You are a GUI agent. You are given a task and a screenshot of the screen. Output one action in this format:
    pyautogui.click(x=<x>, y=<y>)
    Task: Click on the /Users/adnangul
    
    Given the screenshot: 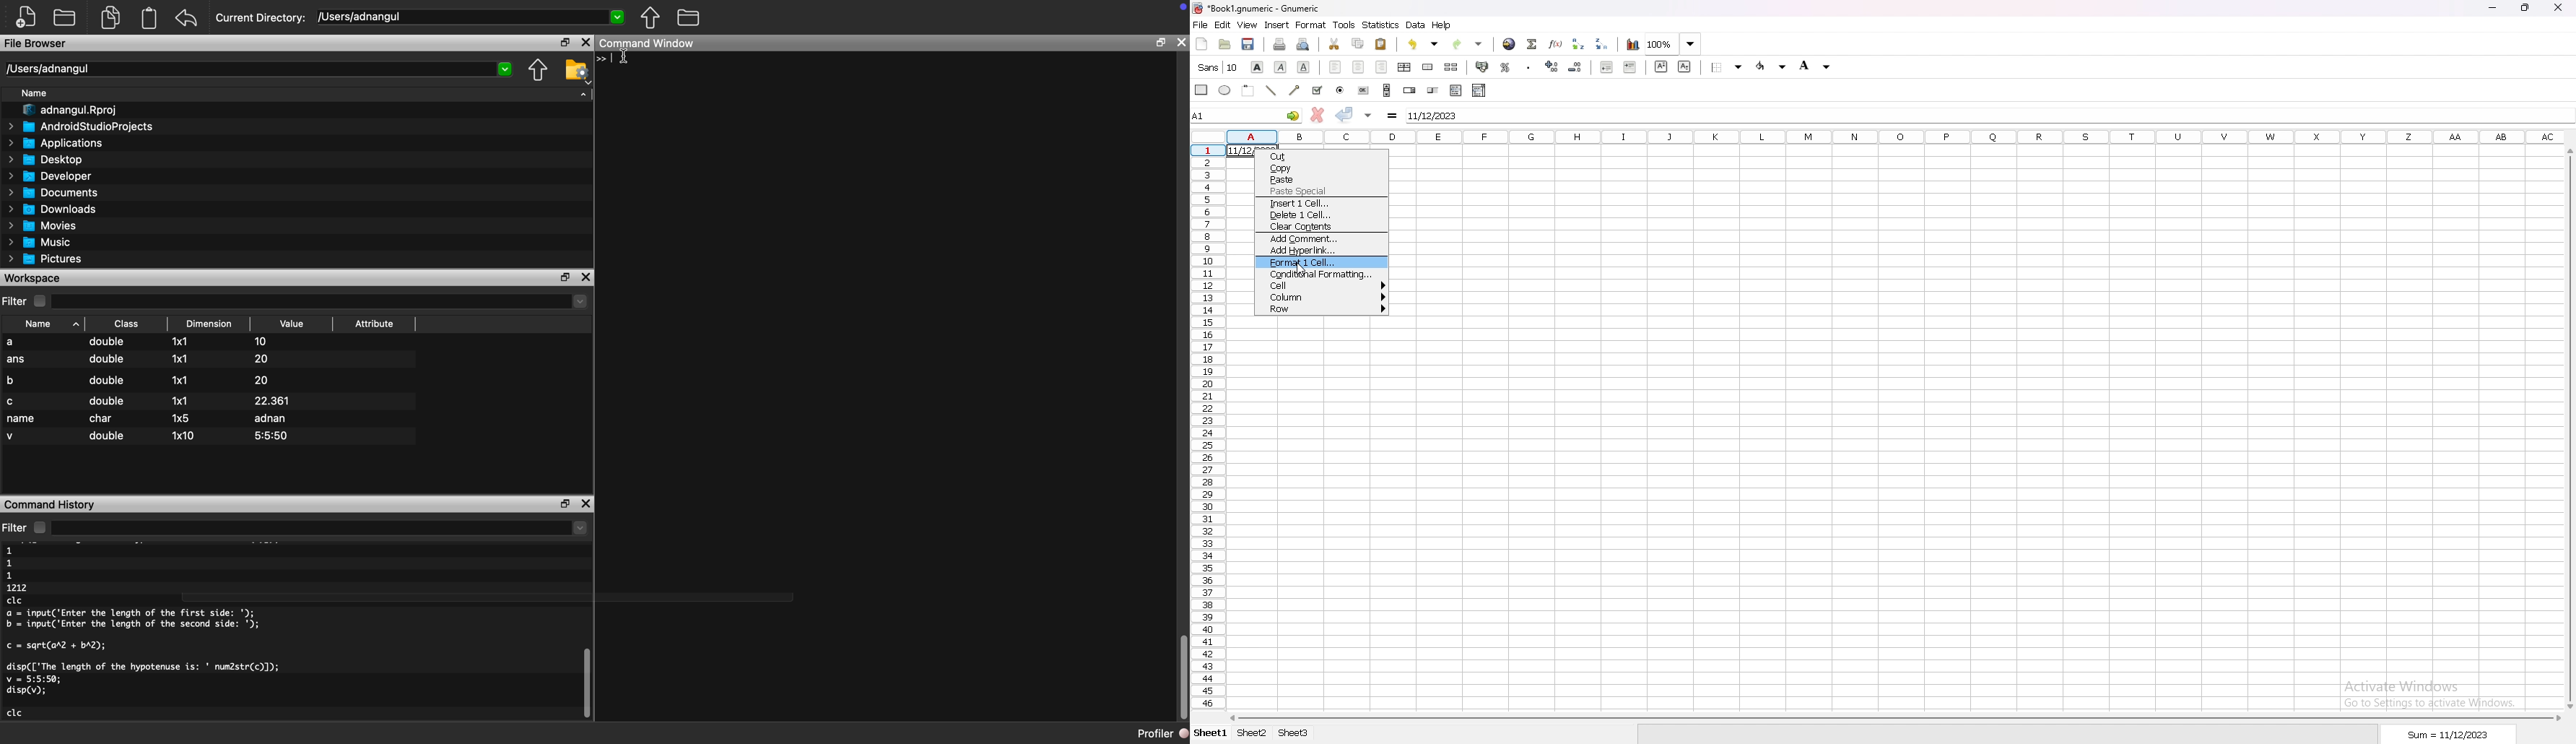 What is the action you would take?
    pyautogui.click(x=50, y=69)
    